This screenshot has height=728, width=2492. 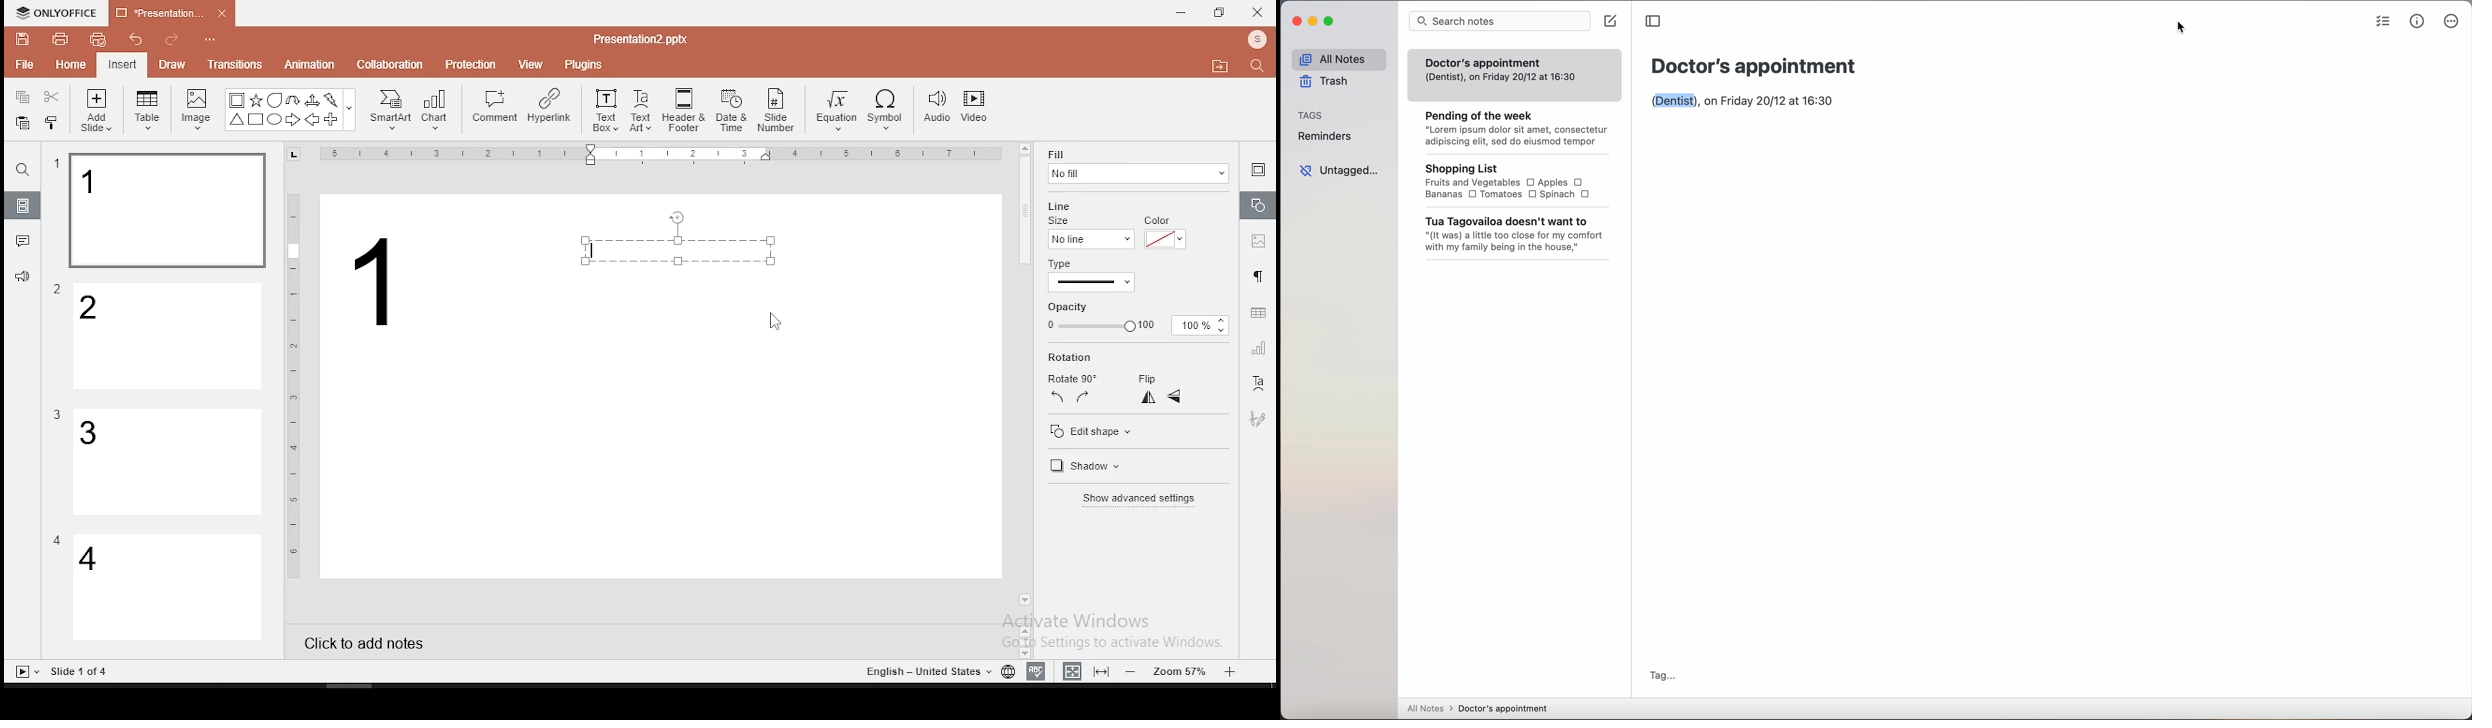 What do you see at coordinates (58, 290) in the screenshot?
I see `` at bounding box center [58, 290].